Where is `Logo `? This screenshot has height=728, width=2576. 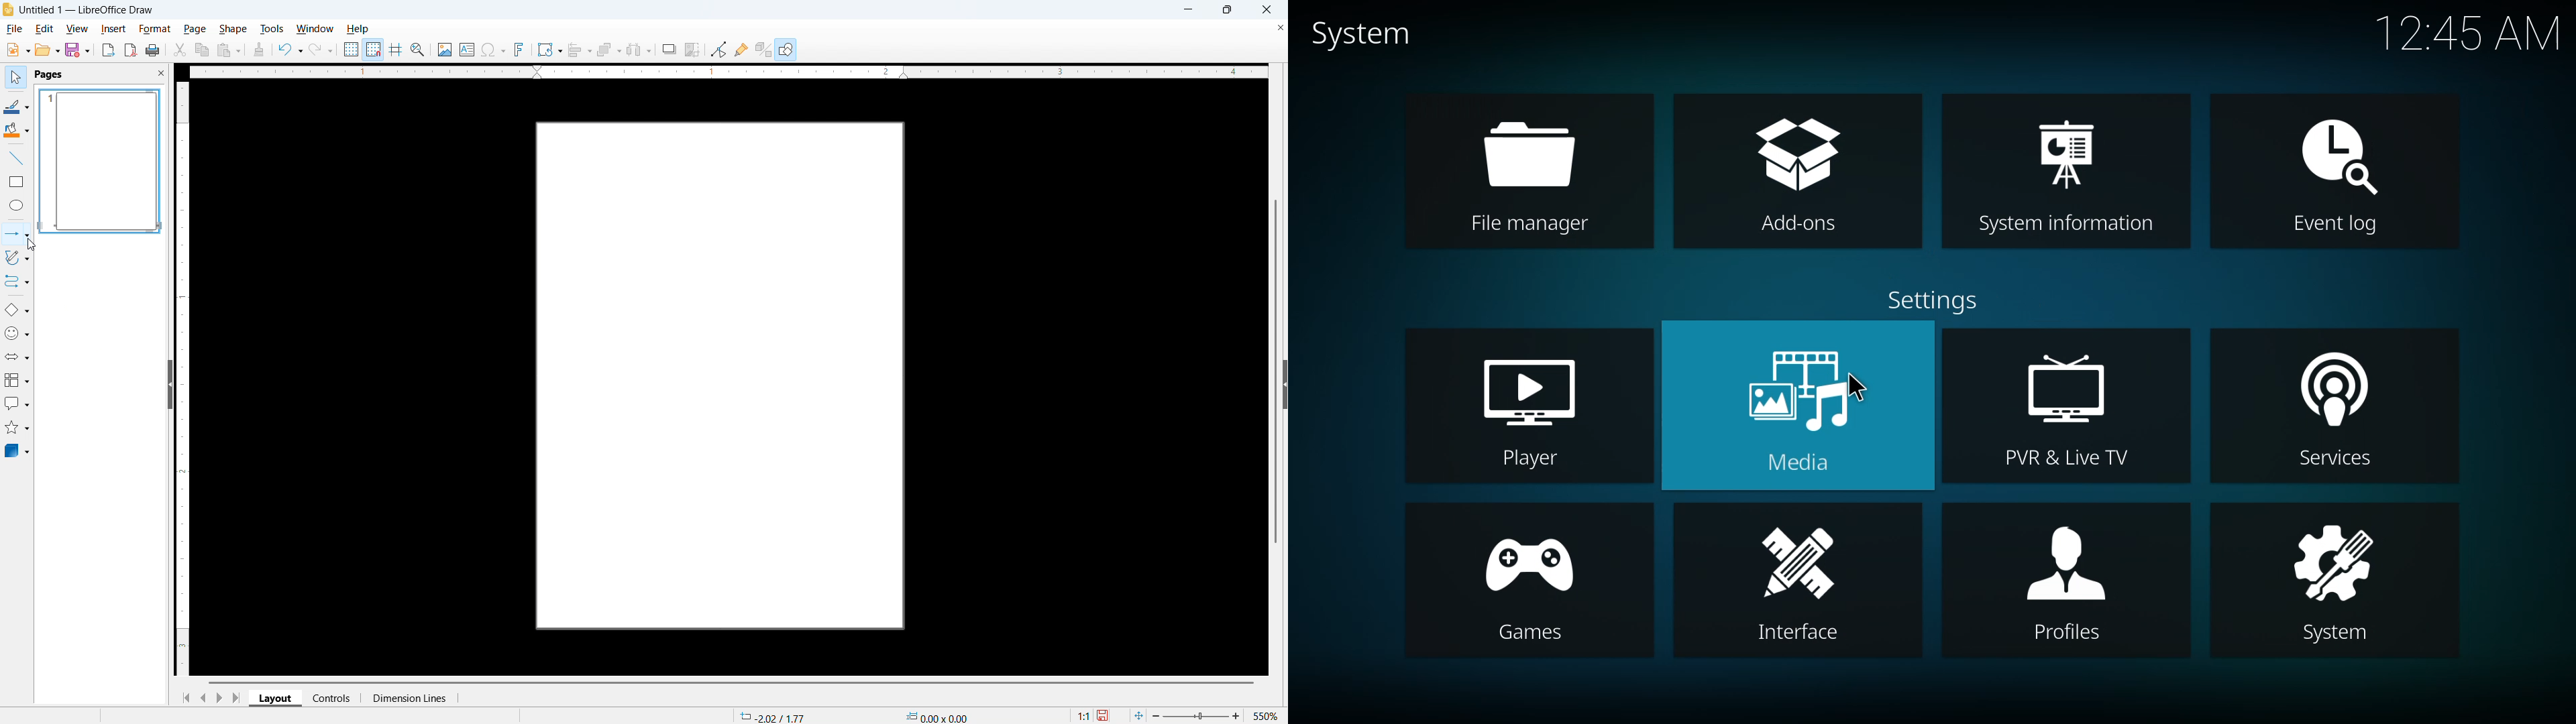
Logo  is located at coordinates (9, 9).